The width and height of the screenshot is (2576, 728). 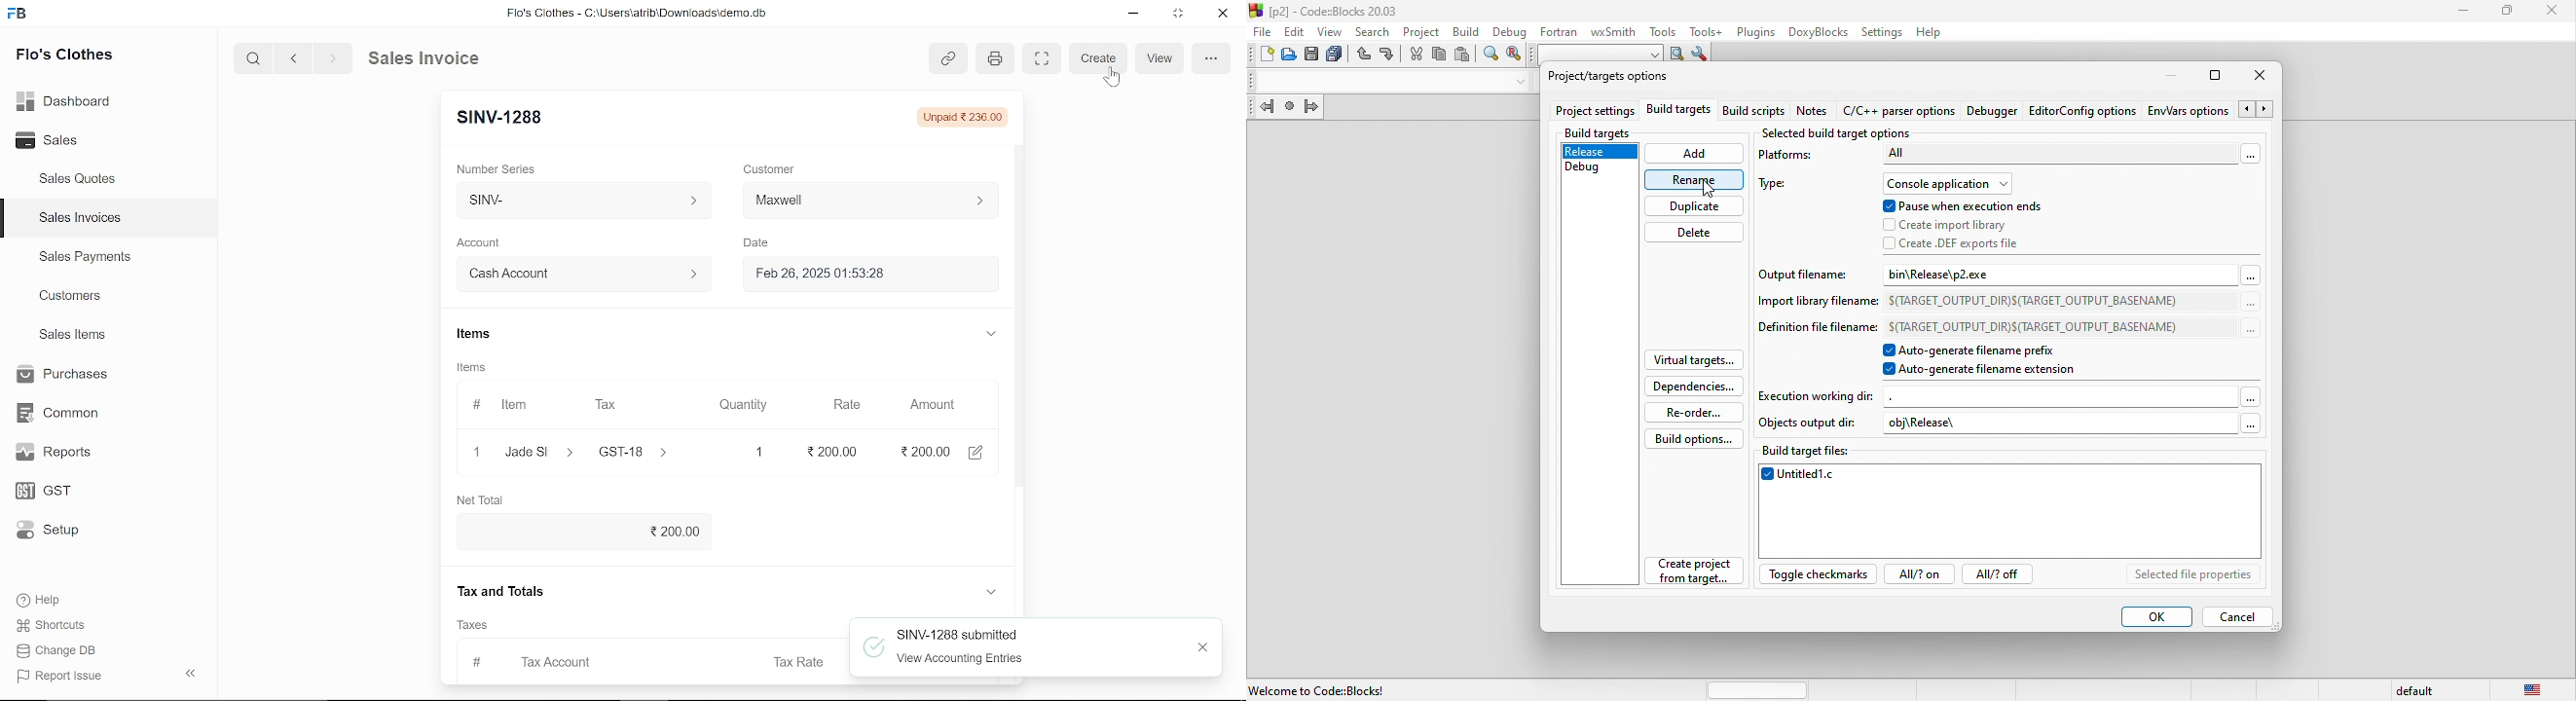 What do you see at coordinates (742, 452) in the screenshot?
I see `1` at bounding box center [742, 452].